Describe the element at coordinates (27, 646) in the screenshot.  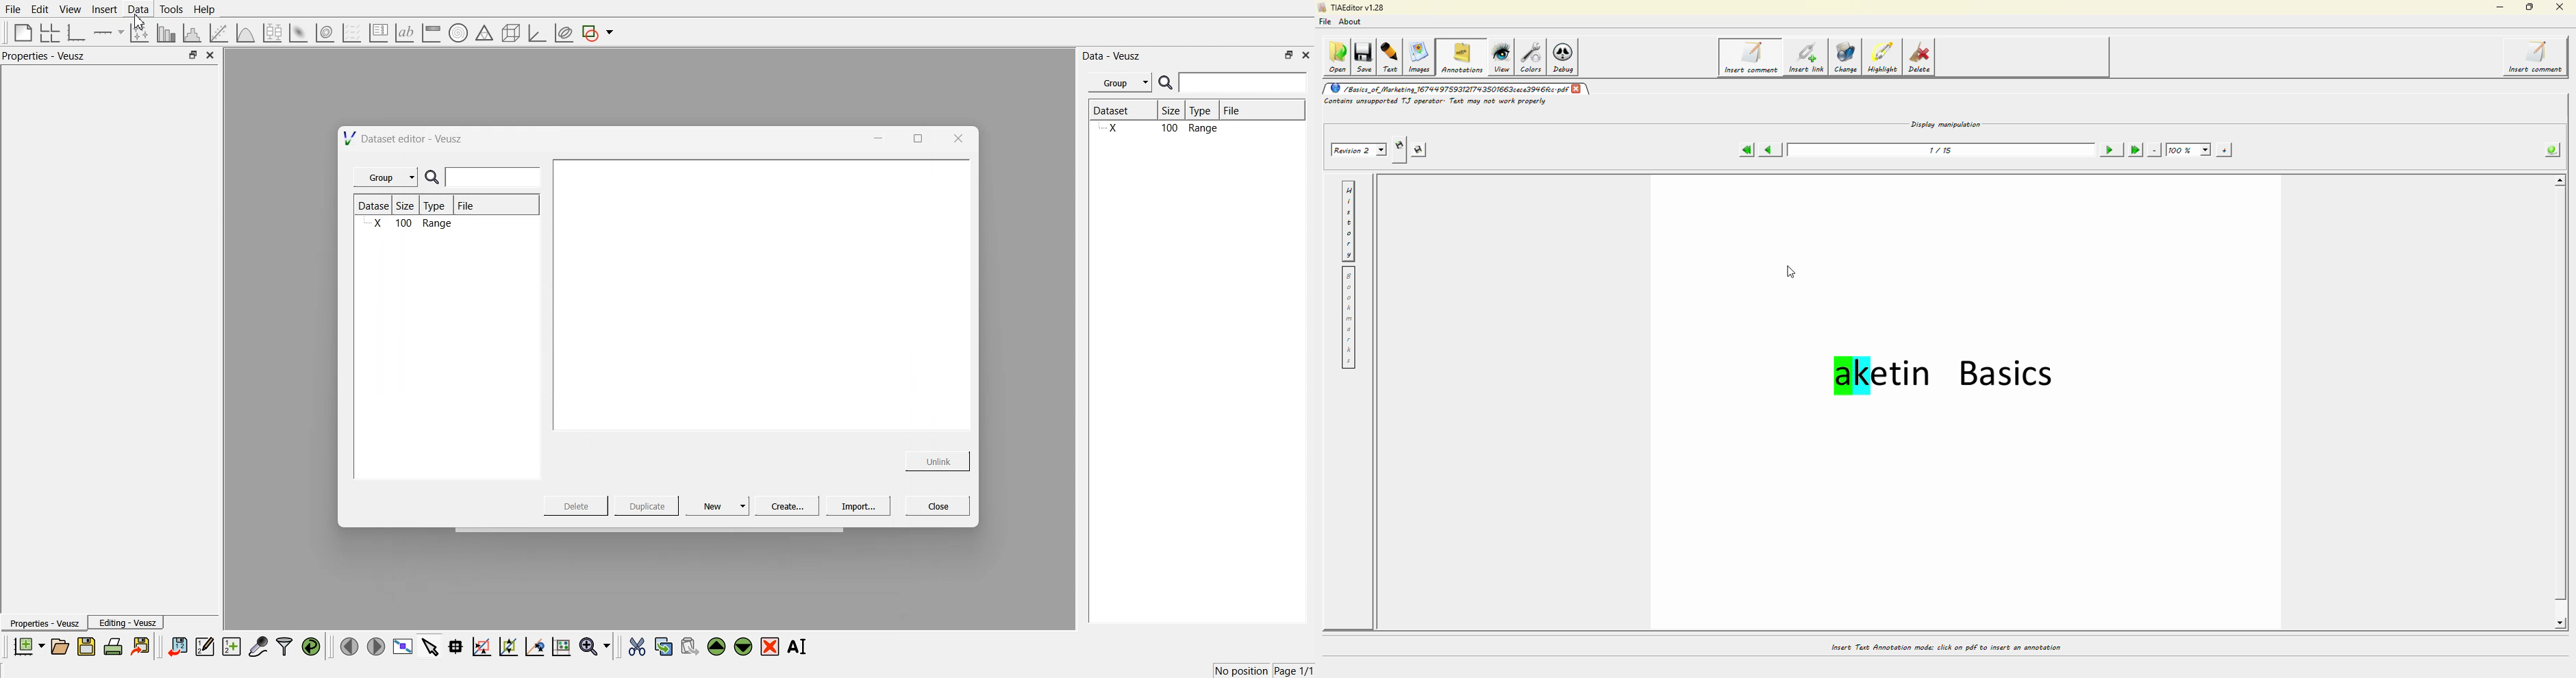
I see `new documents` at that location.